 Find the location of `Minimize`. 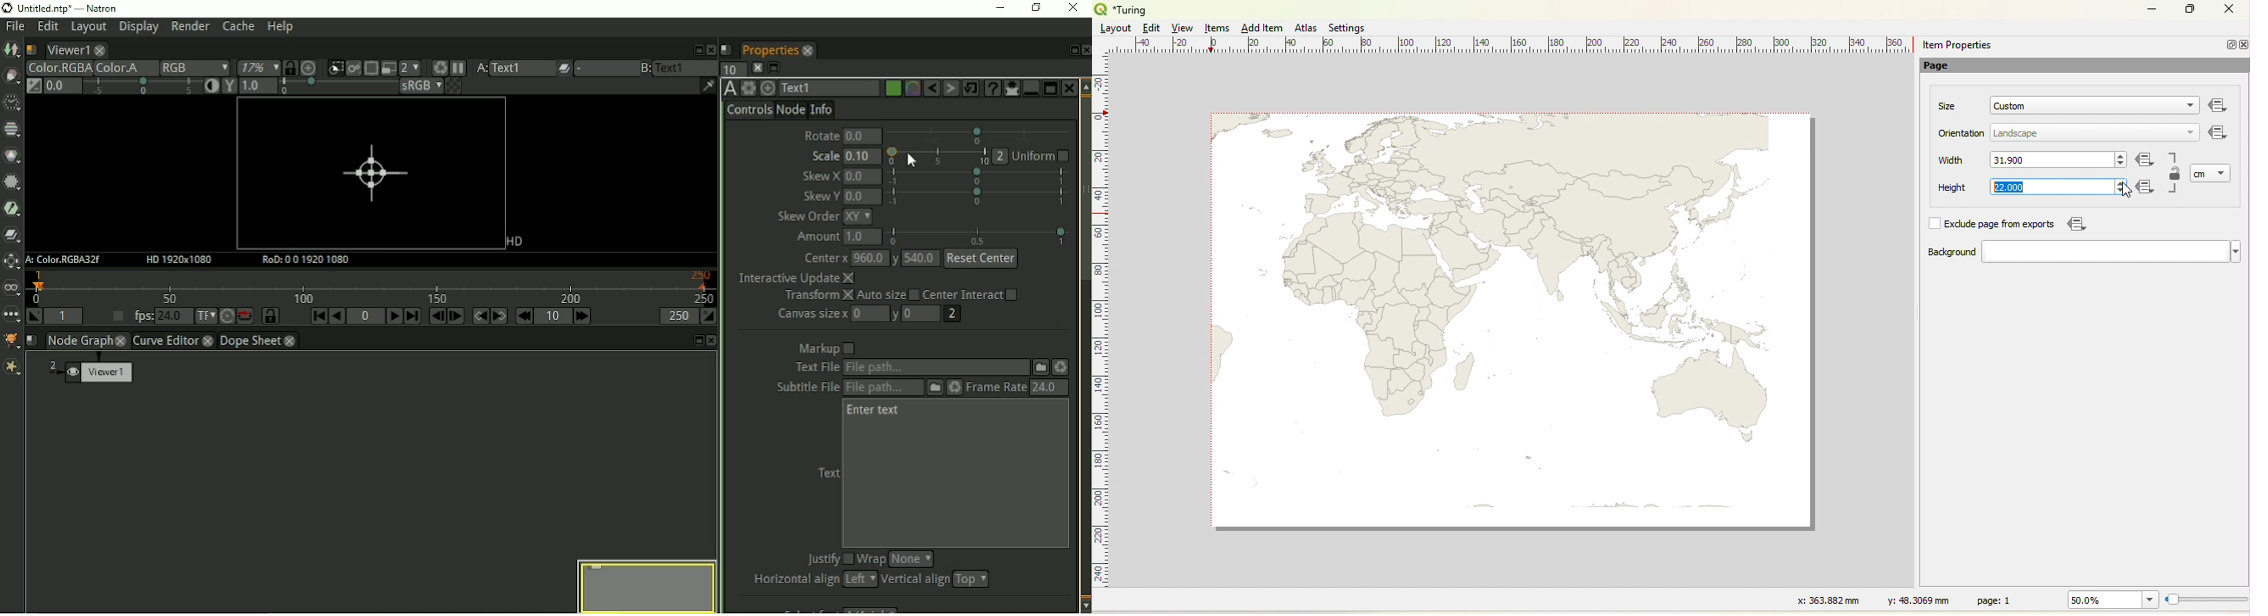

Minimize is located at coordinates (2229, 44).